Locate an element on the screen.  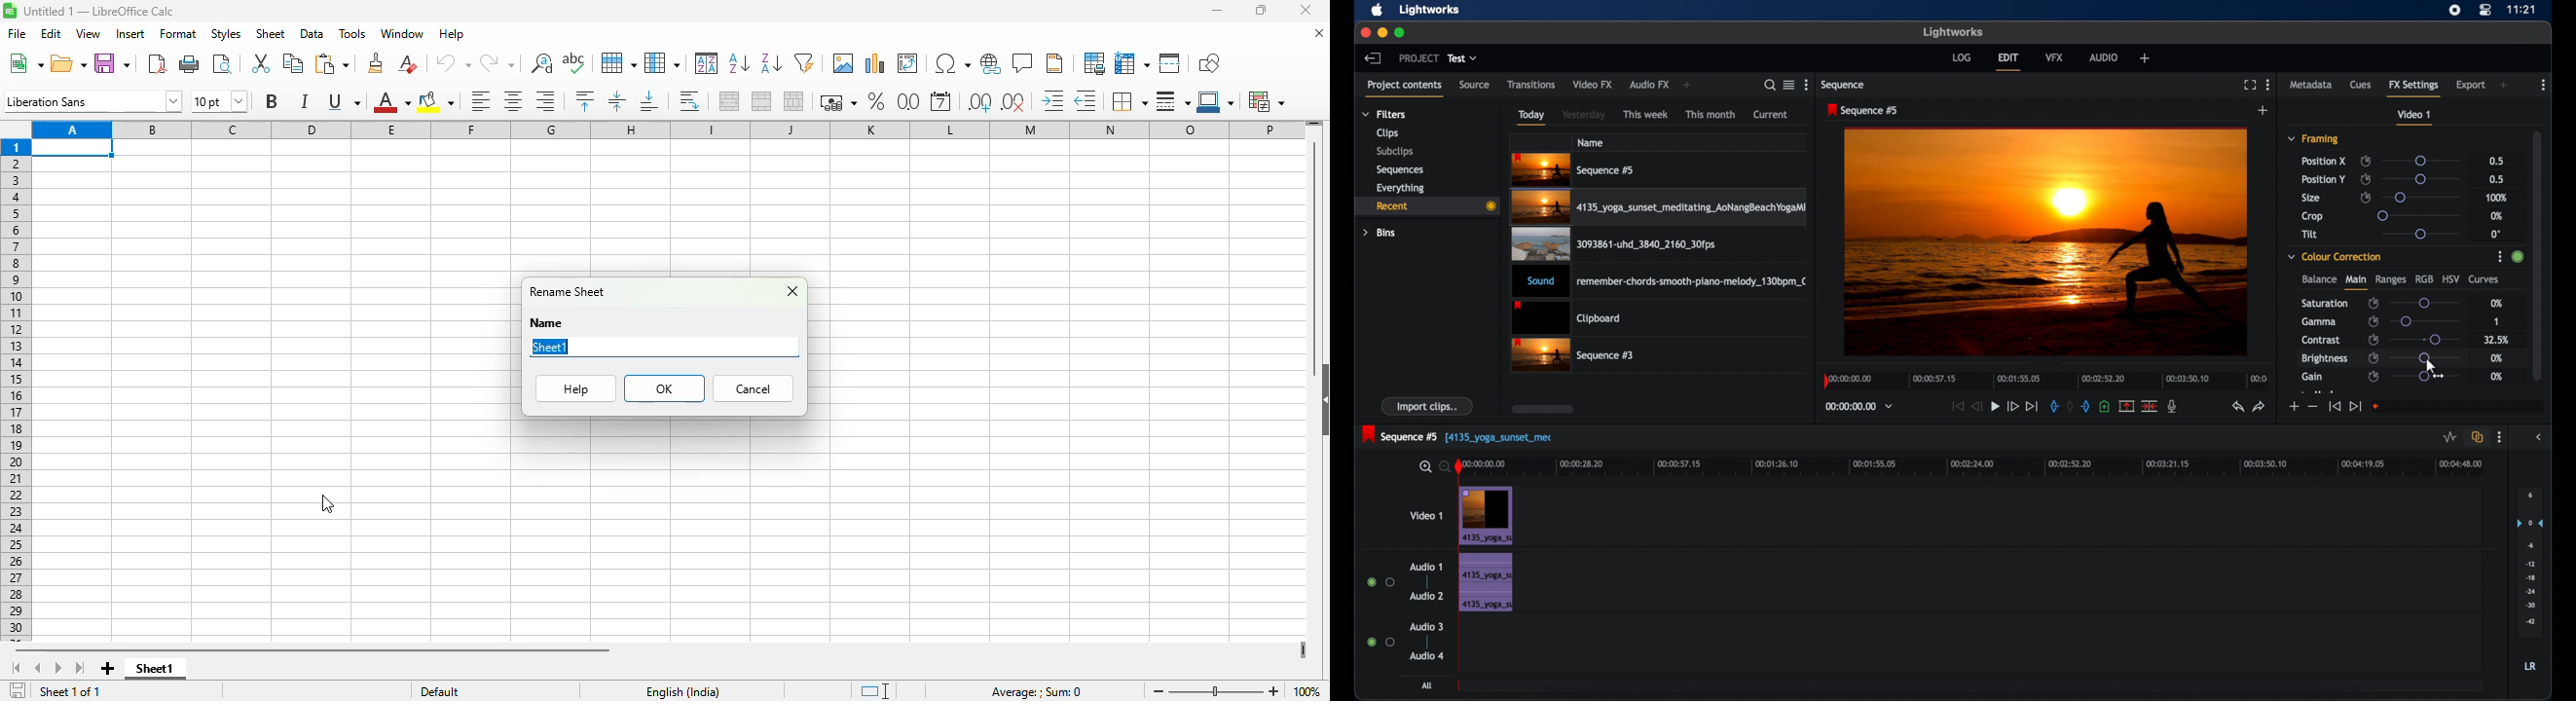
enable/disable keyframes is located at coordinates (2374, 377).